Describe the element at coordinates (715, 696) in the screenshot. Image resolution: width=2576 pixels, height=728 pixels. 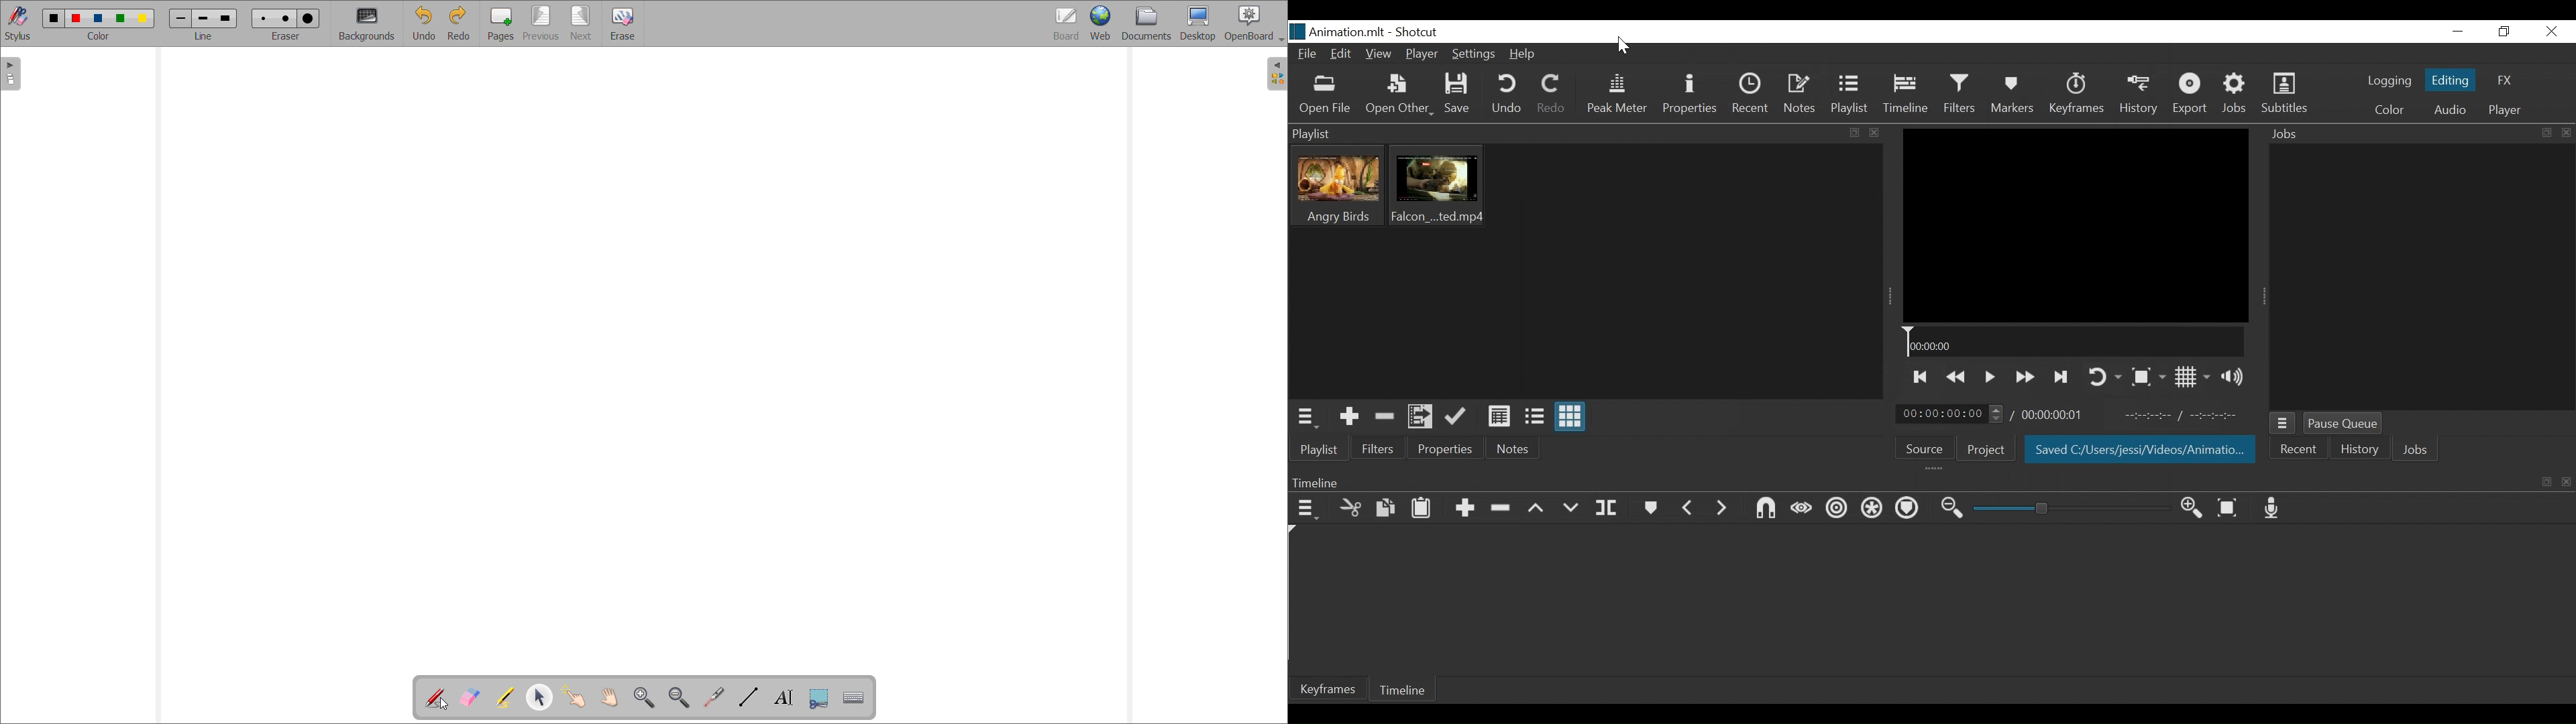
I see `virtual laser pointer` at that location.